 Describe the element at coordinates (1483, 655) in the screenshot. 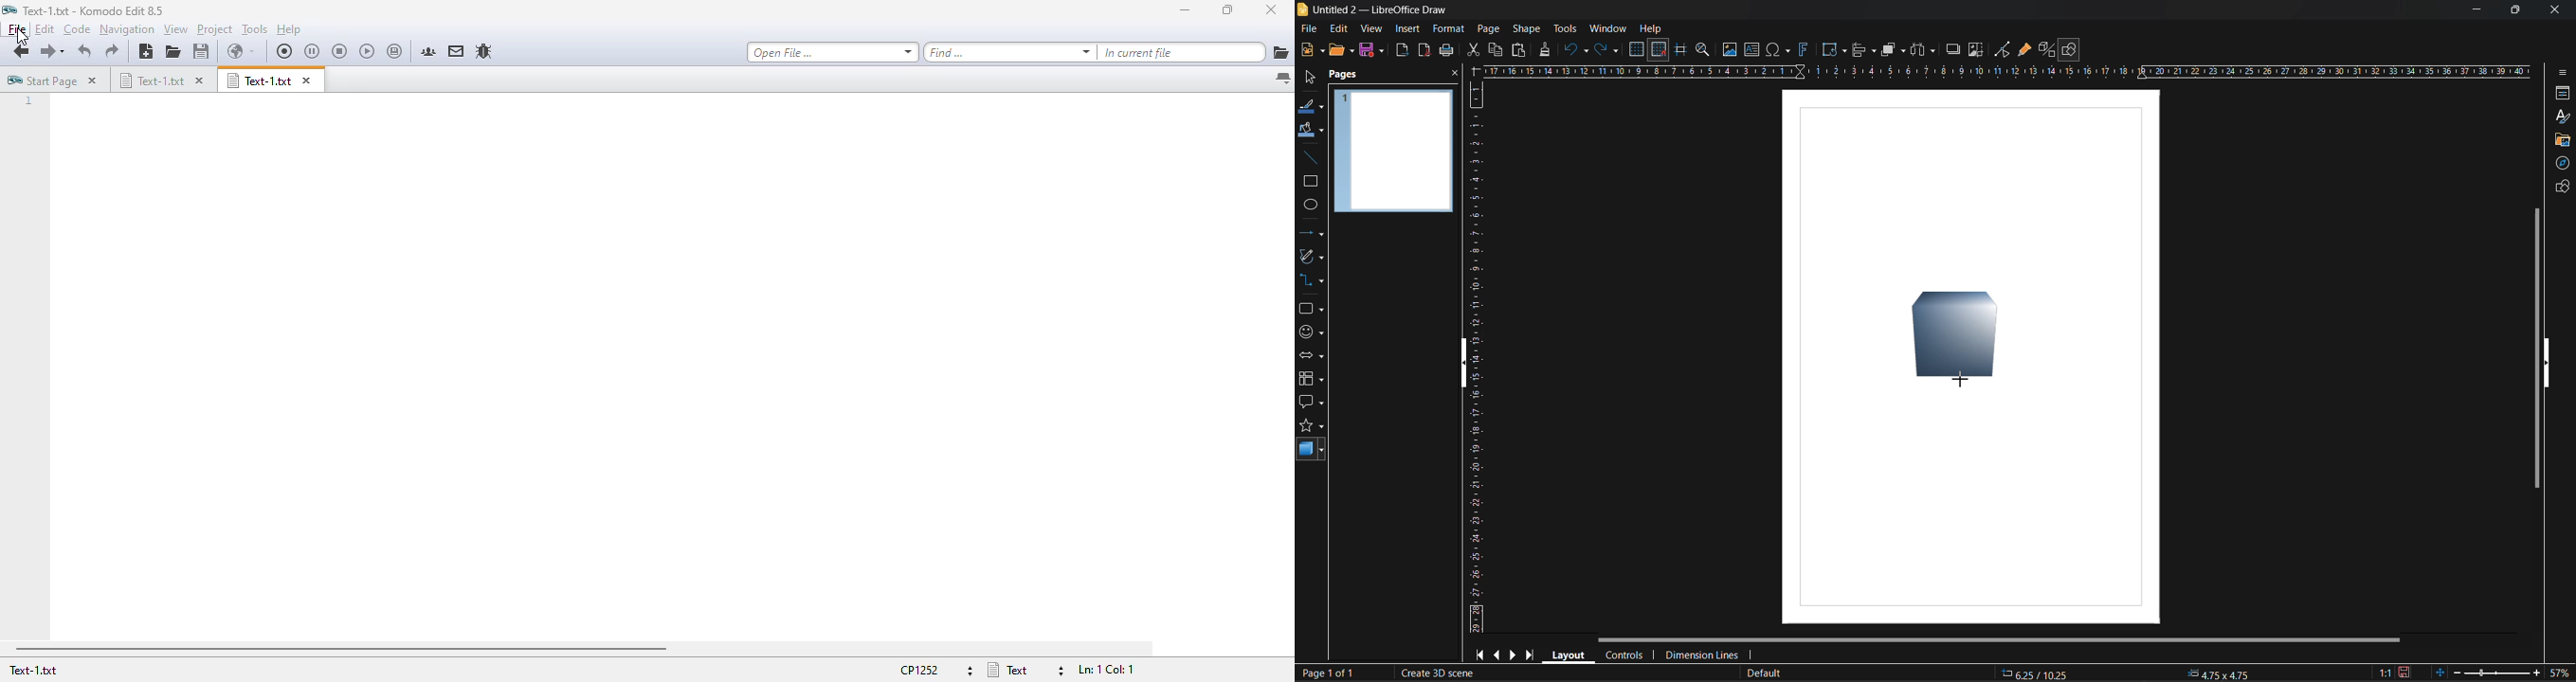

I see `first` at that location.